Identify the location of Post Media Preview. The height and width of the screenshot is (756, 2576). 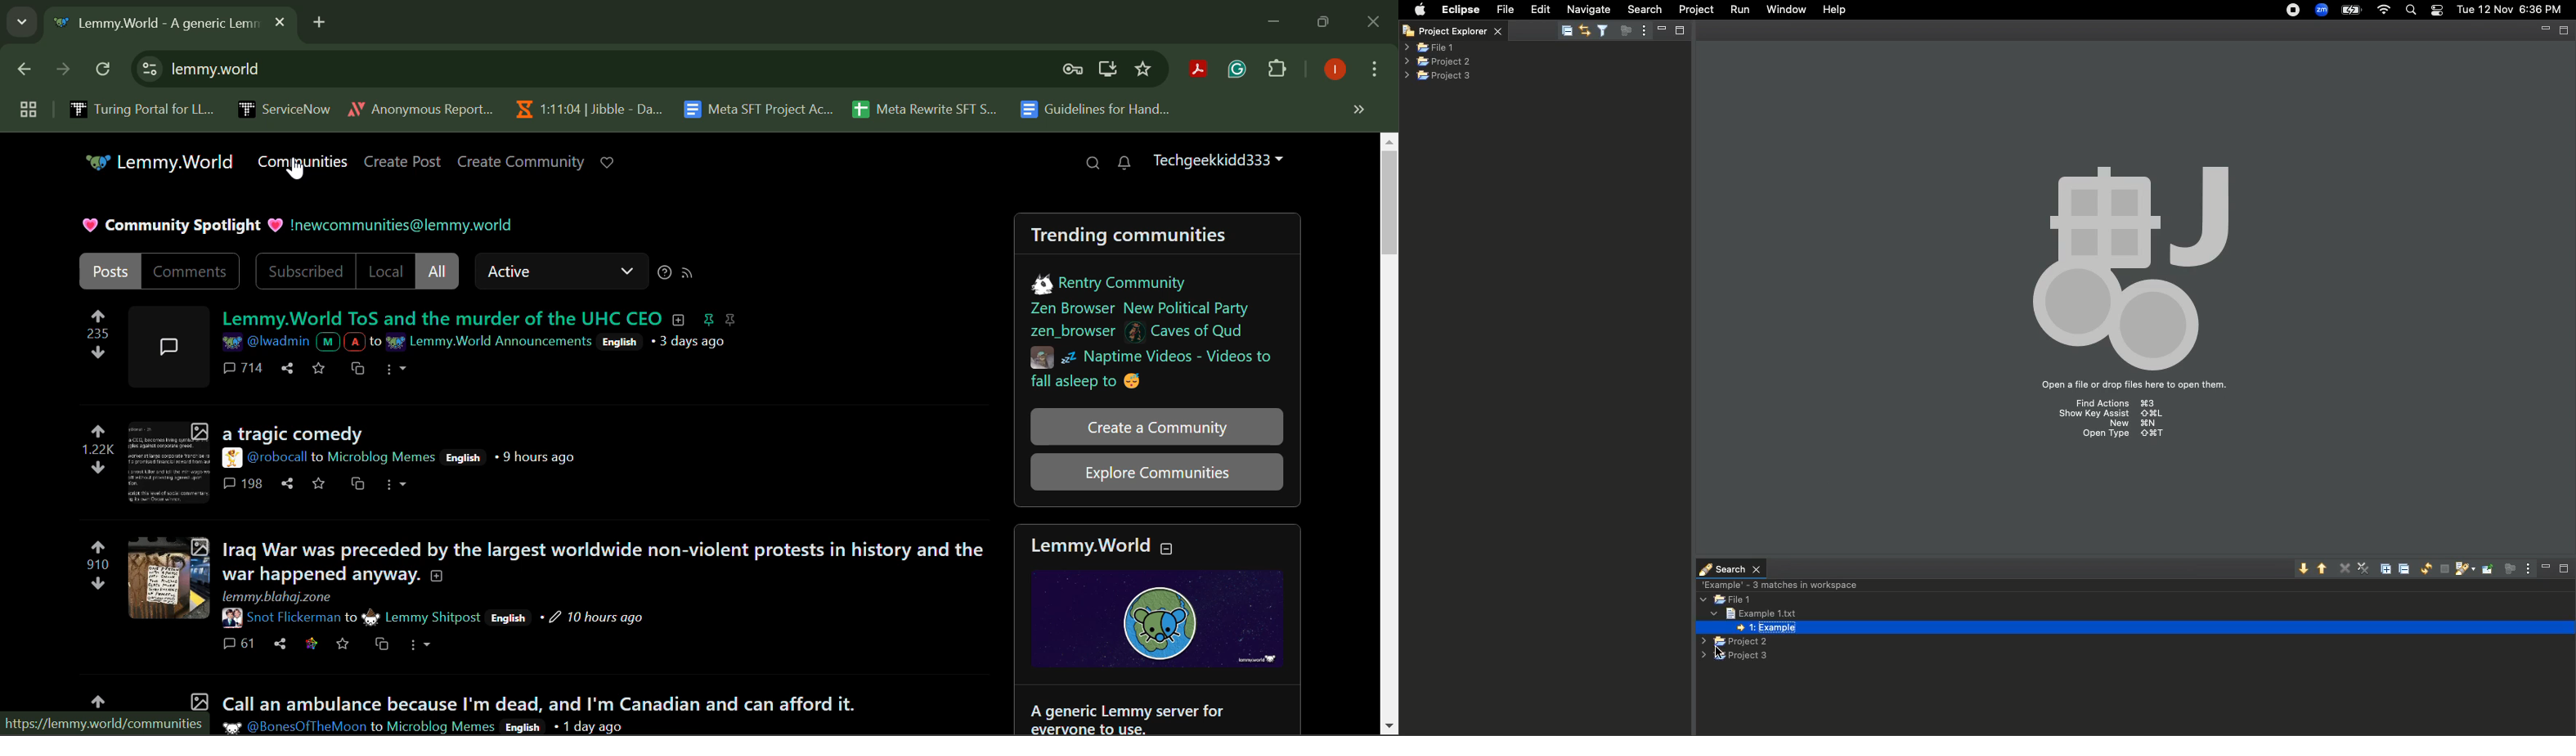
(167, 463).